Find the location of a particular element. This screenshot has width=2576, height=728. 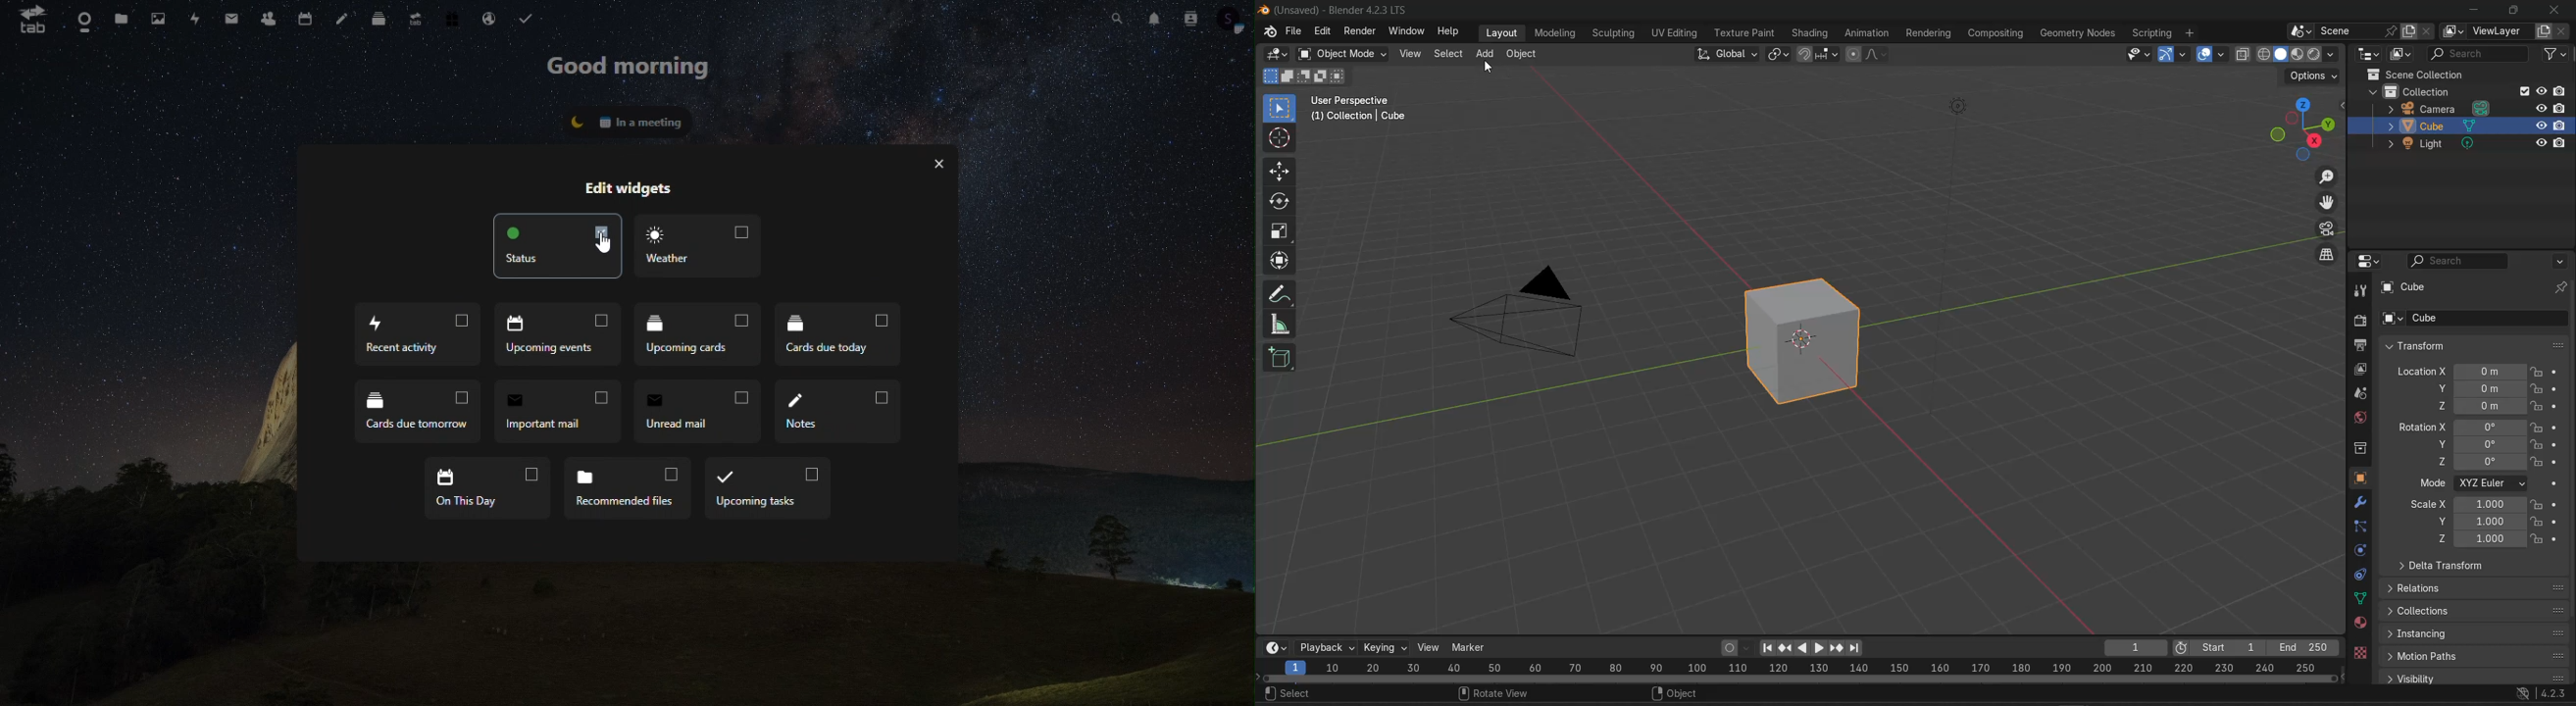

transform is located at coordinates (1281, 261).